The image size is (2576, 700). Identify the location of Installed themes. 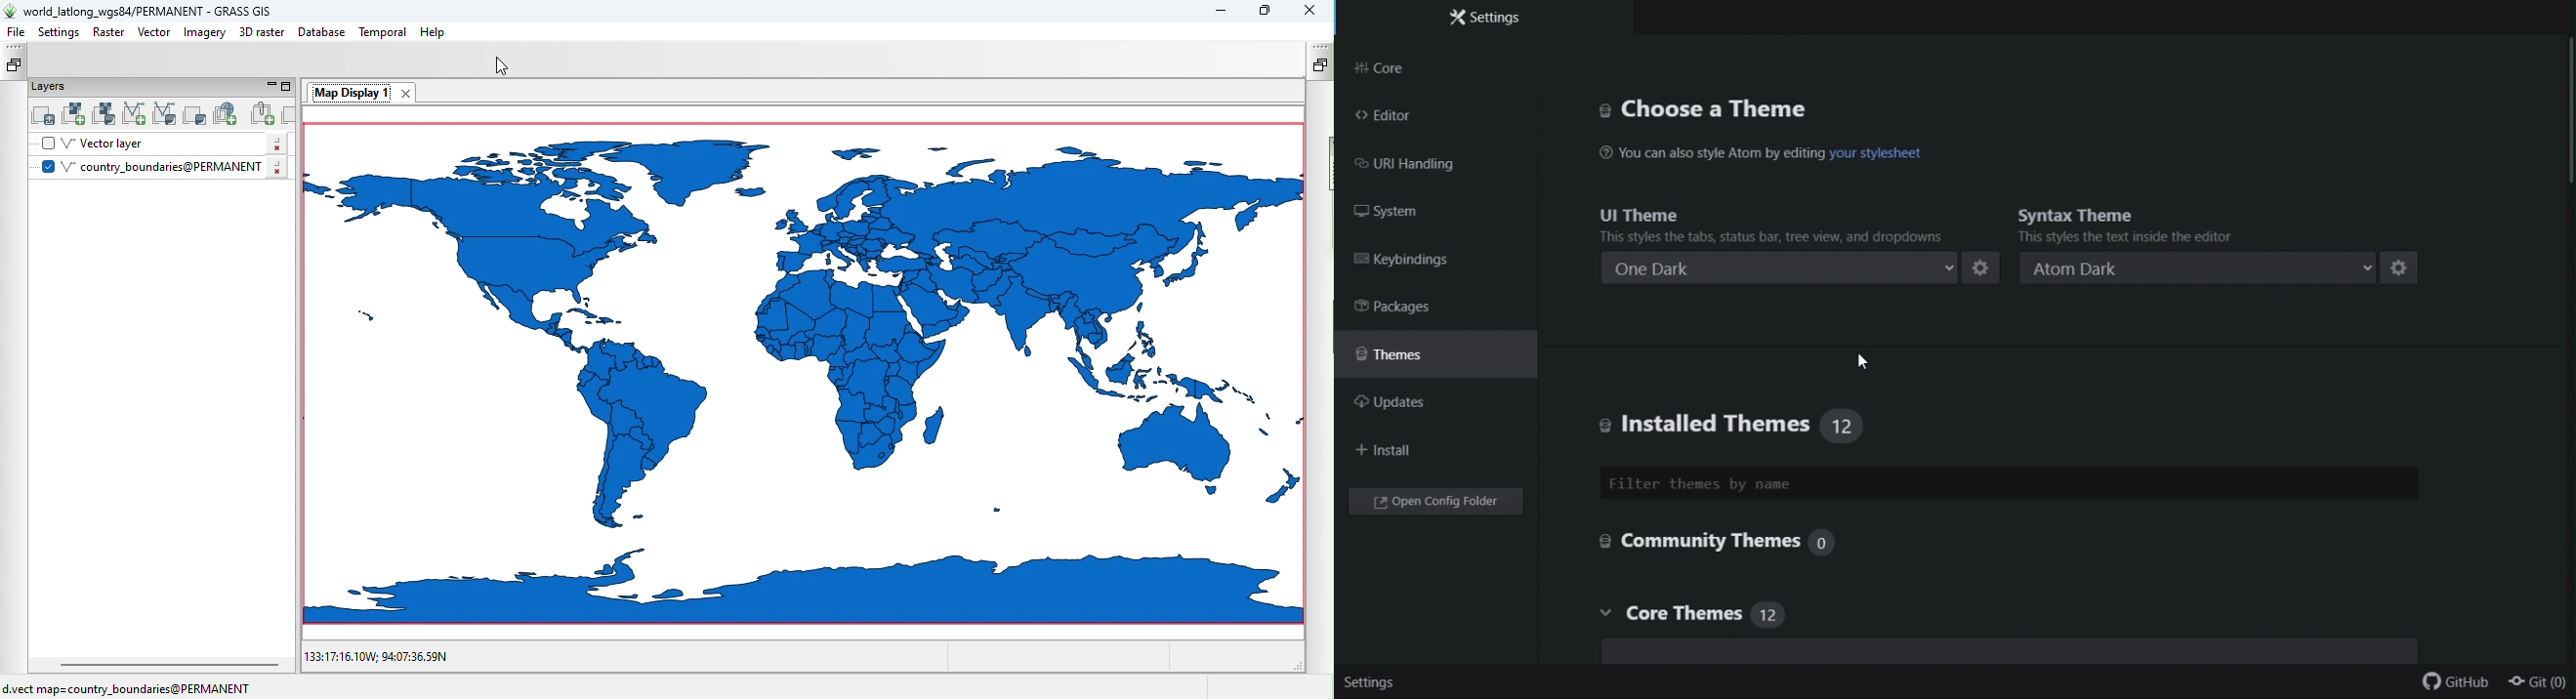
(1804, 424).